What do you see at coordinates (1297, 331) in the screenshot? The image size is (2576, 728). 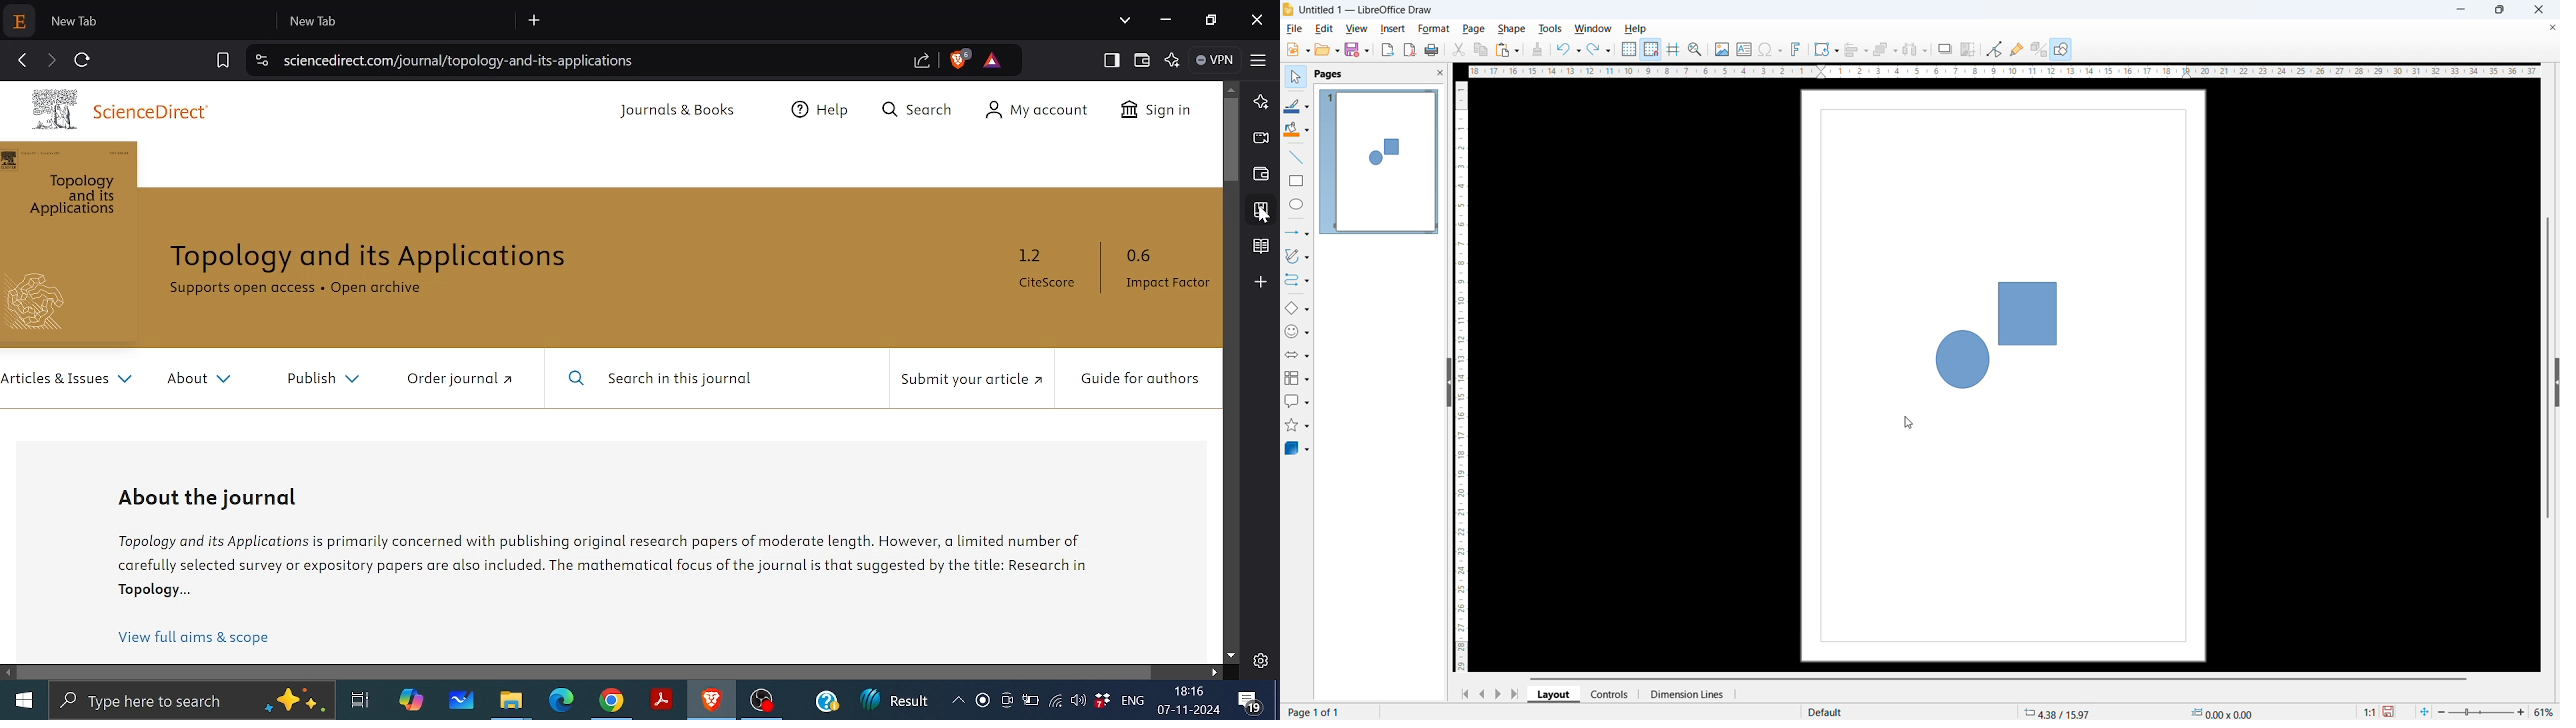 I see `symbol shapes` at bounding box center [1297, 331].